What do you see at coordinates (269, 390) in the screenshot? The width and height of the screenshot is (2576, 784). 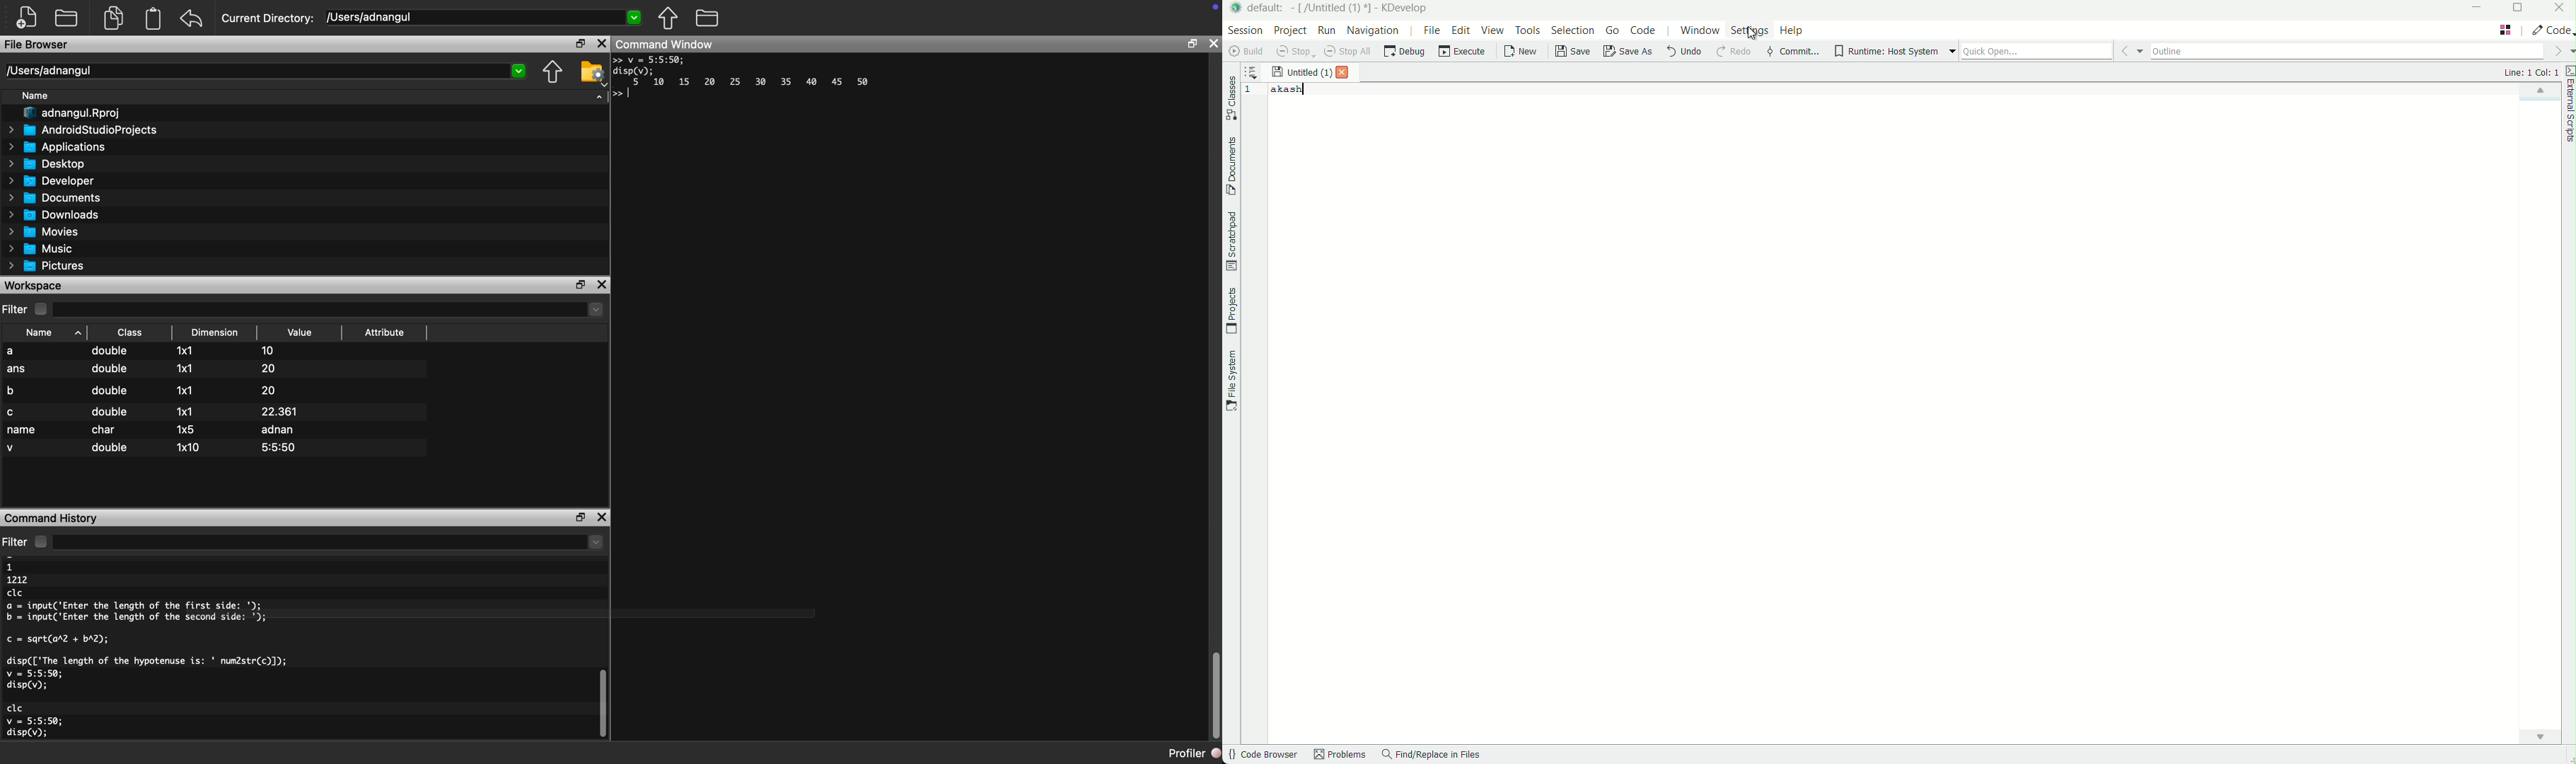 I see `20` at bounding box center [269, 390].